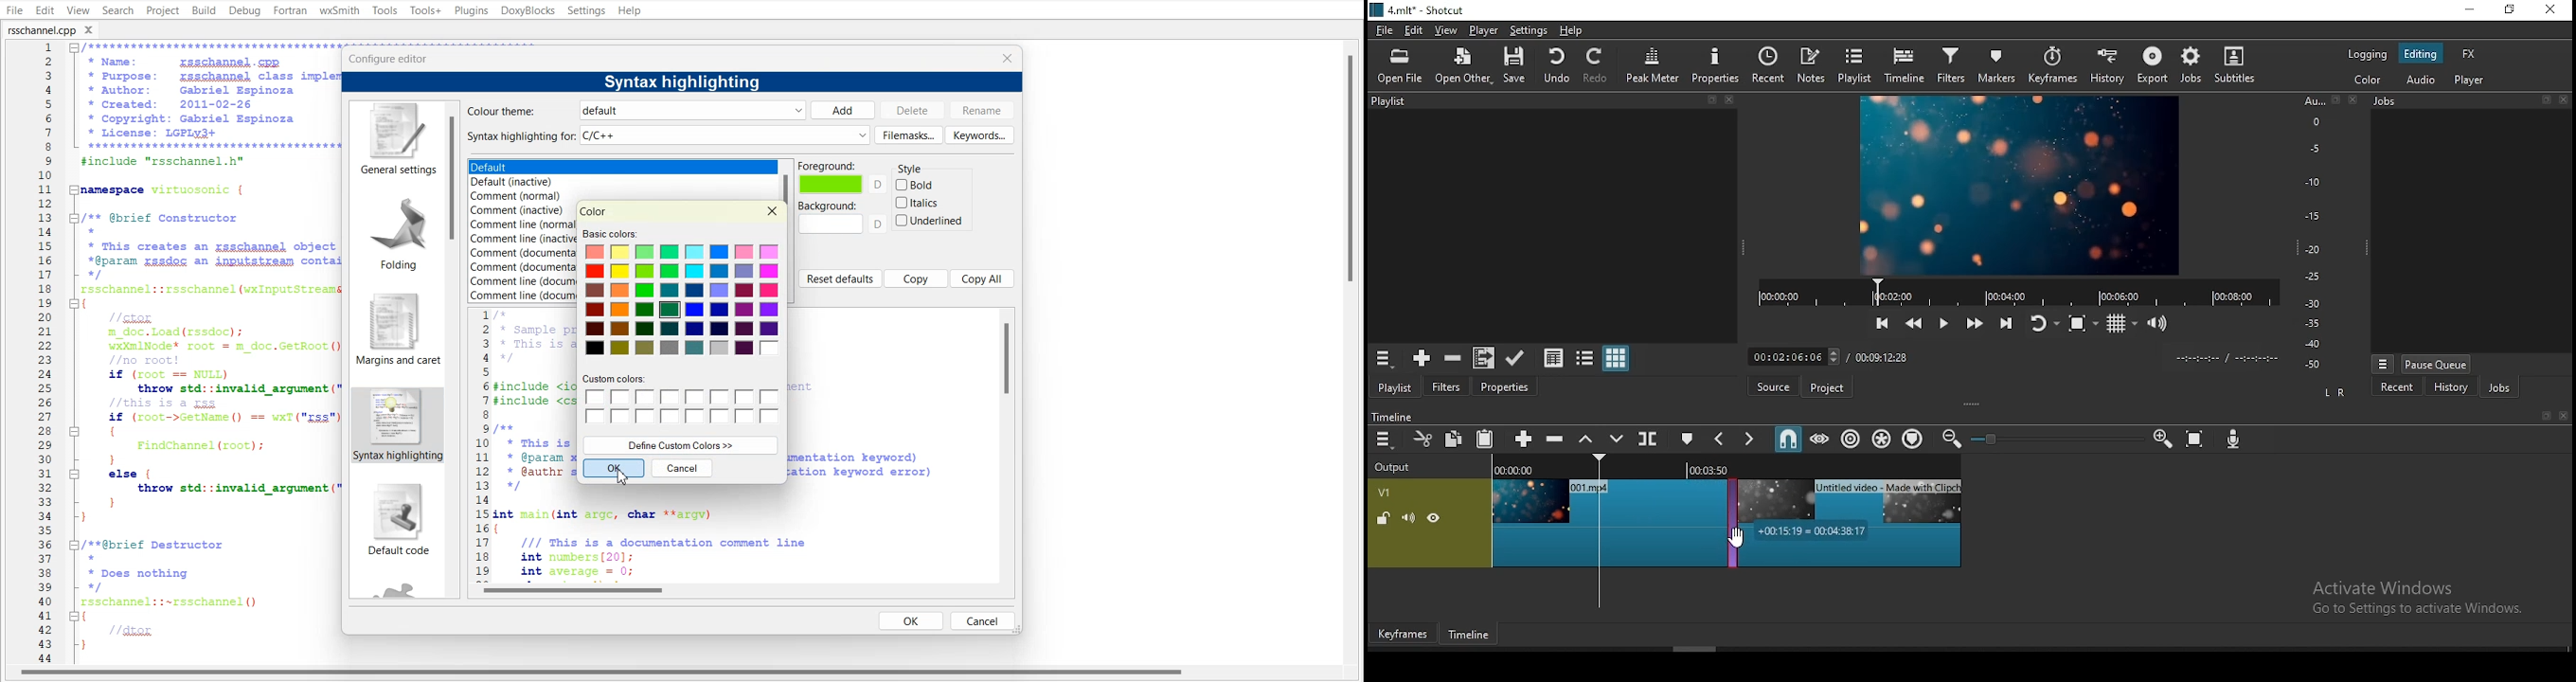 The height and width of the screenshot is (700, 2576). What do you see at coordinates (1655, 64) in the screenshot?
I see `peak meter` at bounding box center [1655, 64].